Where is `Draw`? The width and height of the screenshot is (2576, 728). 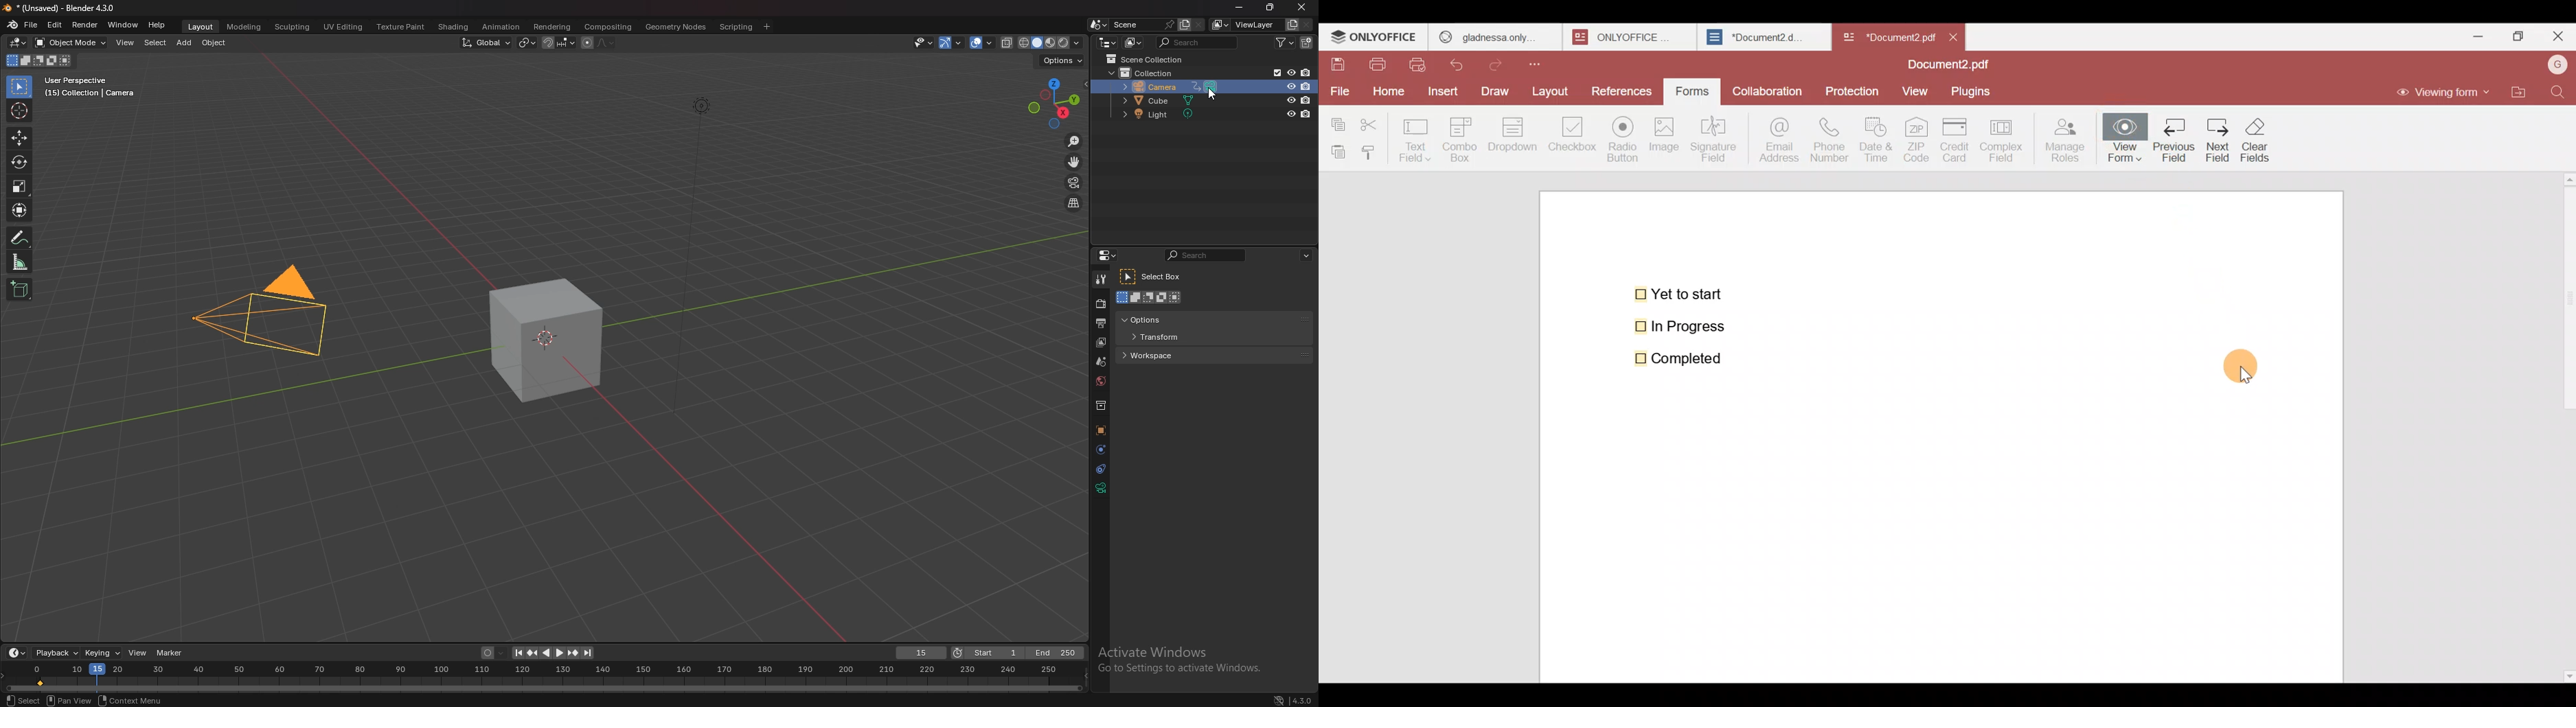 Draw is located at coordinates (1499, 90).